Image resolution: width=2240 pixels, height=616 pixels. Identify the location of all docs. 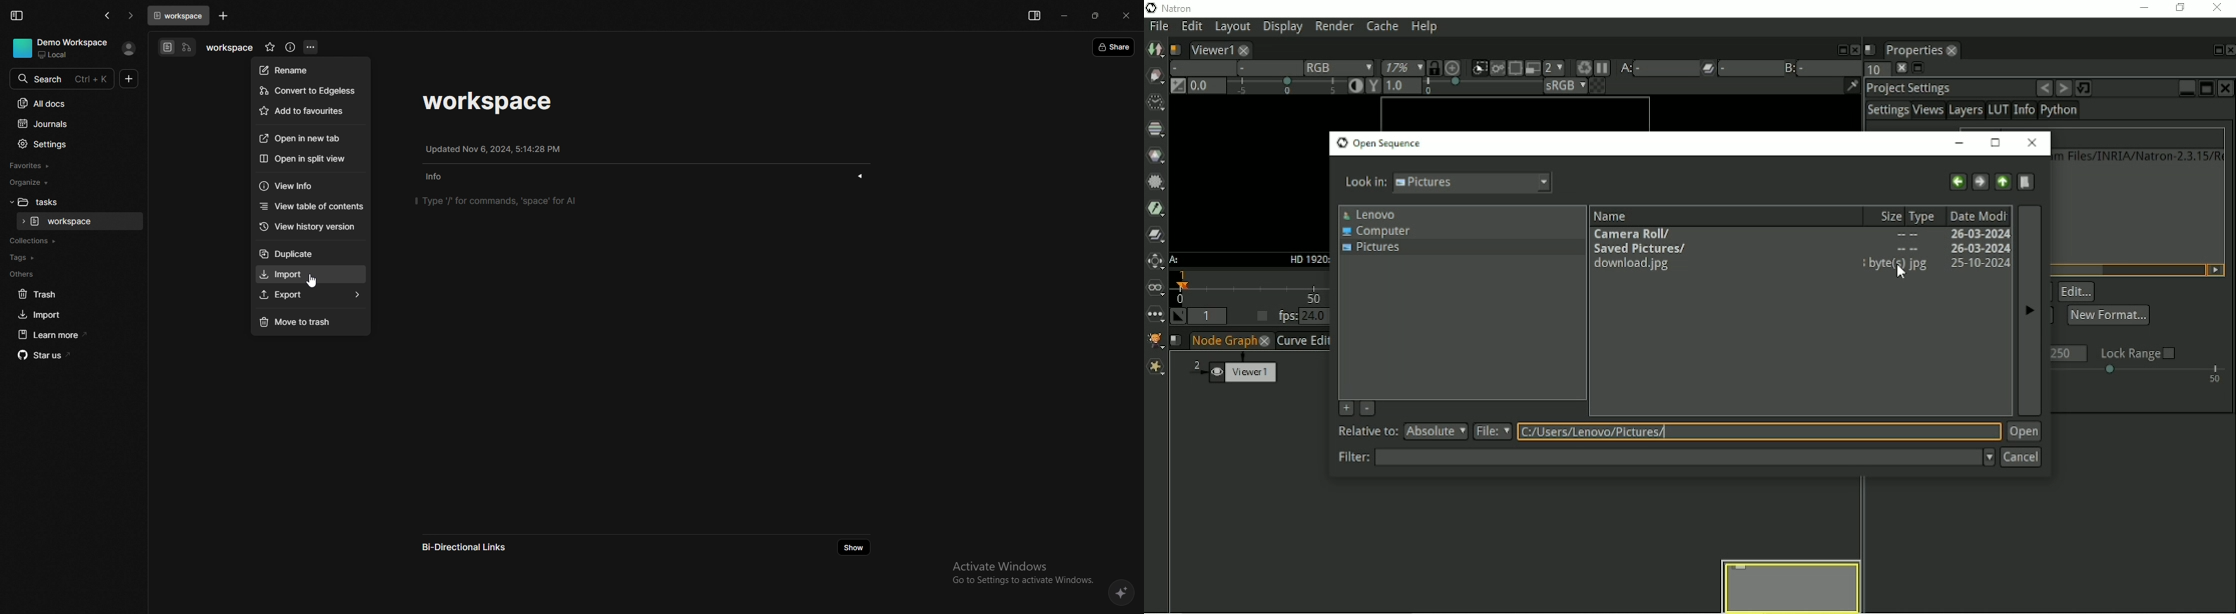
(68, 103).